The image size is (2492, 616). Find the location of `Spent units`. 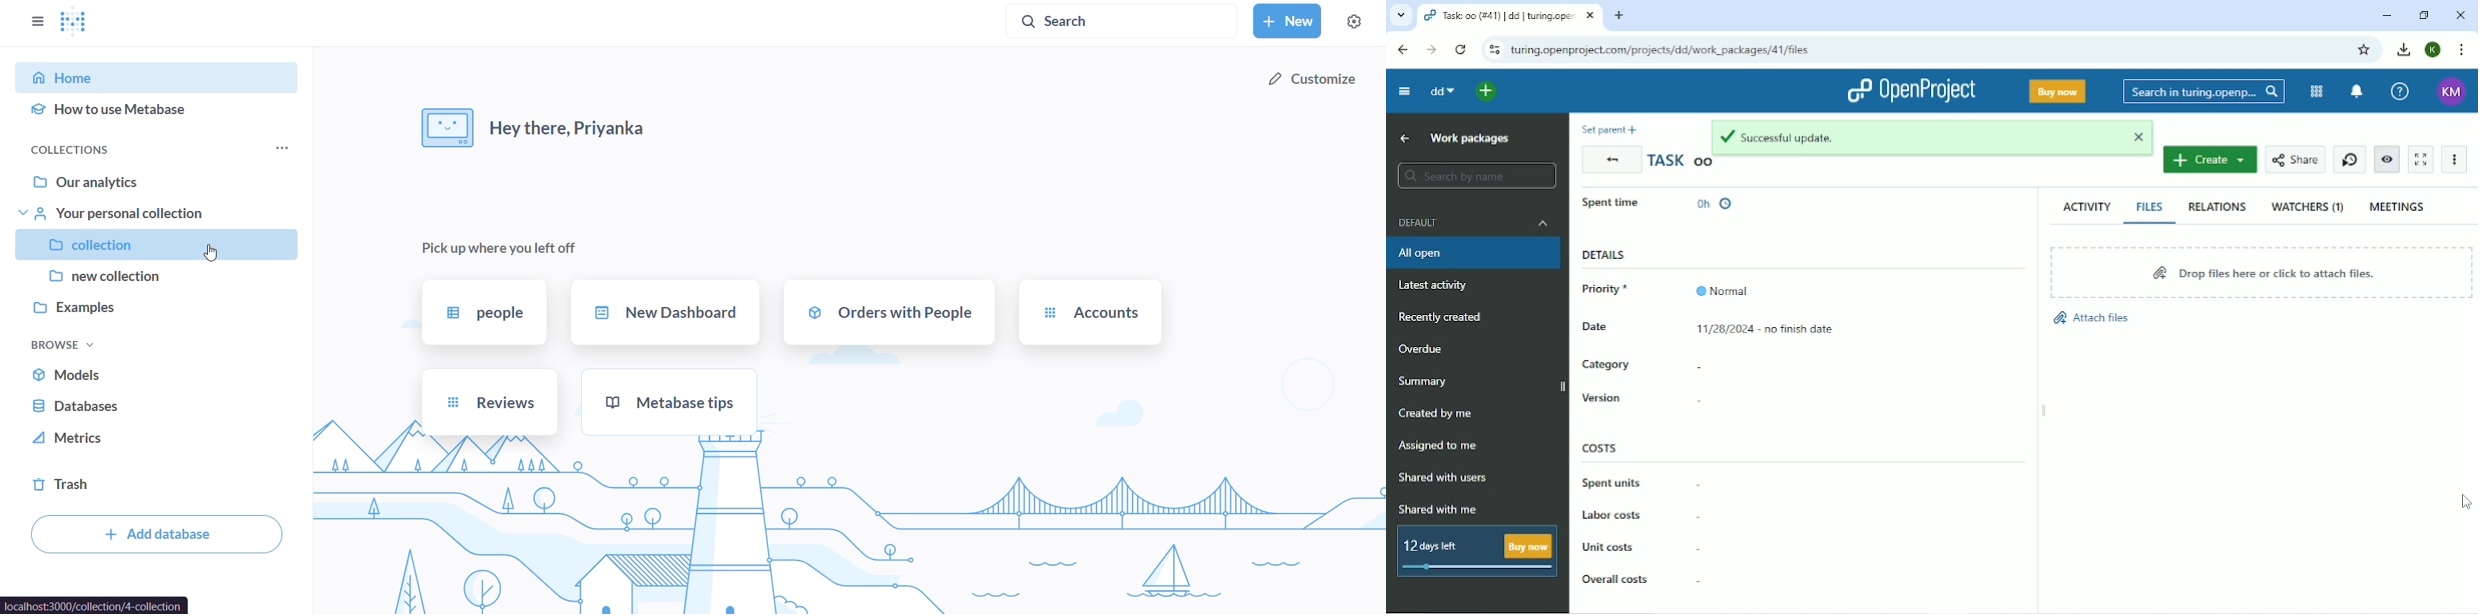

Spent units is located at coordinates (1611, 483).